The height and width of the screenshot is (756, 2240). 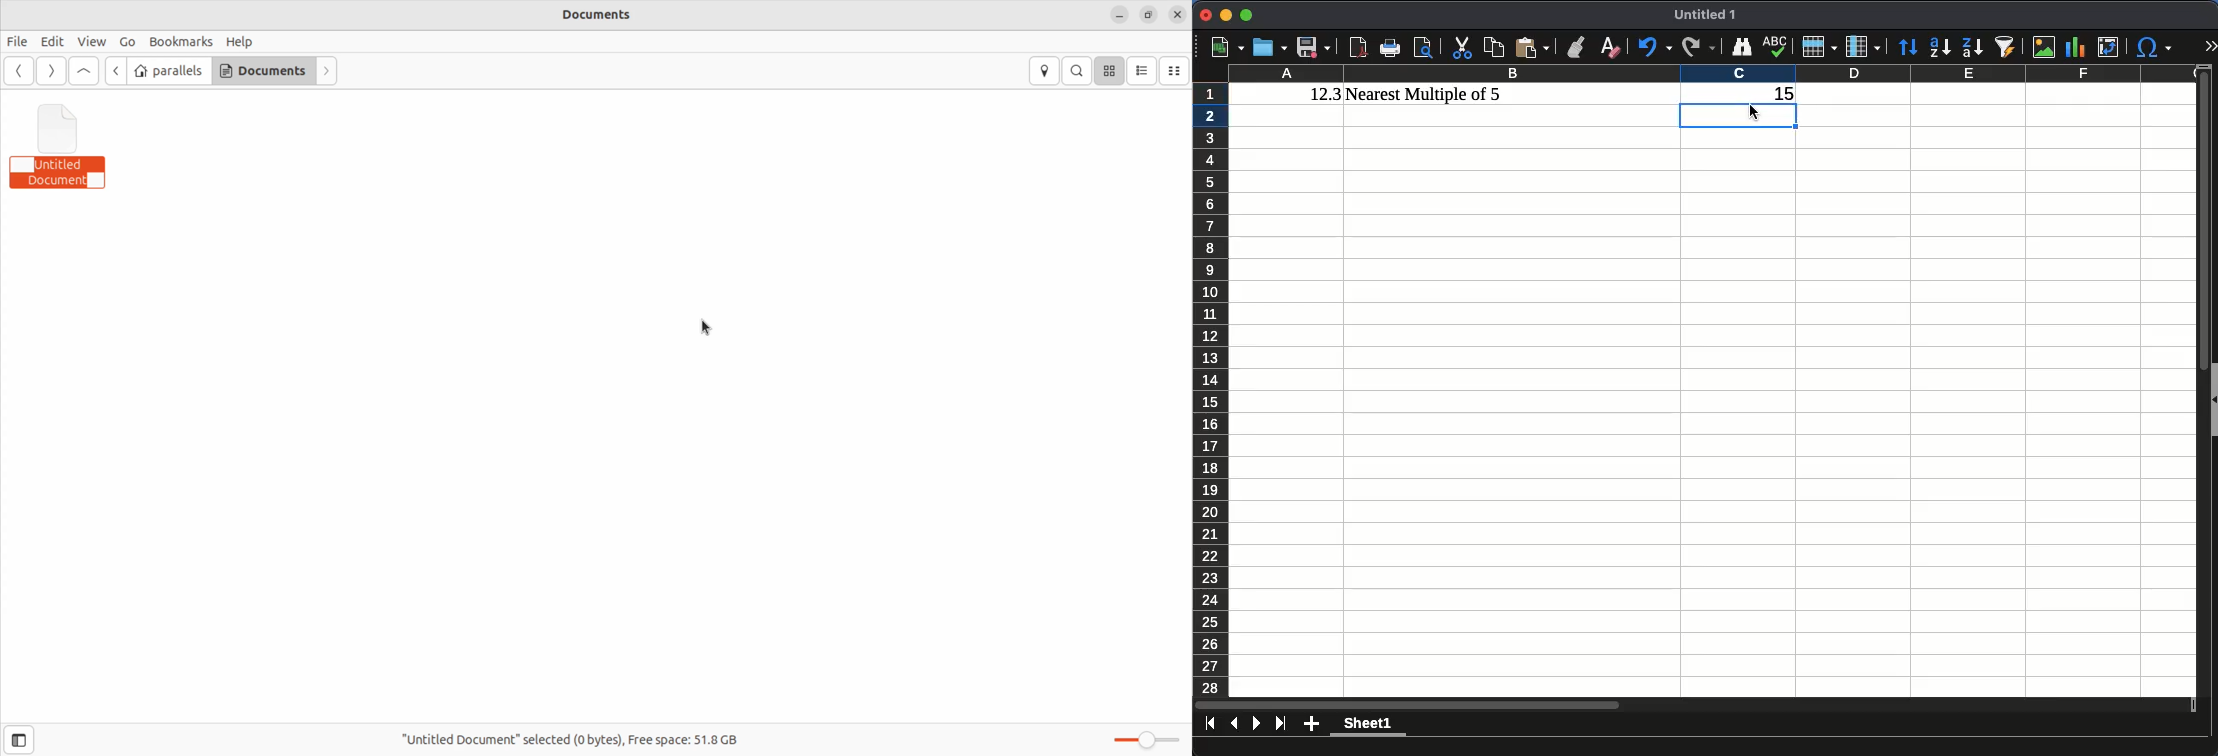 What do you see at coordinates (1075, 70) in the screenshot?
I see `search bar` at bounding box center [1075, 70].